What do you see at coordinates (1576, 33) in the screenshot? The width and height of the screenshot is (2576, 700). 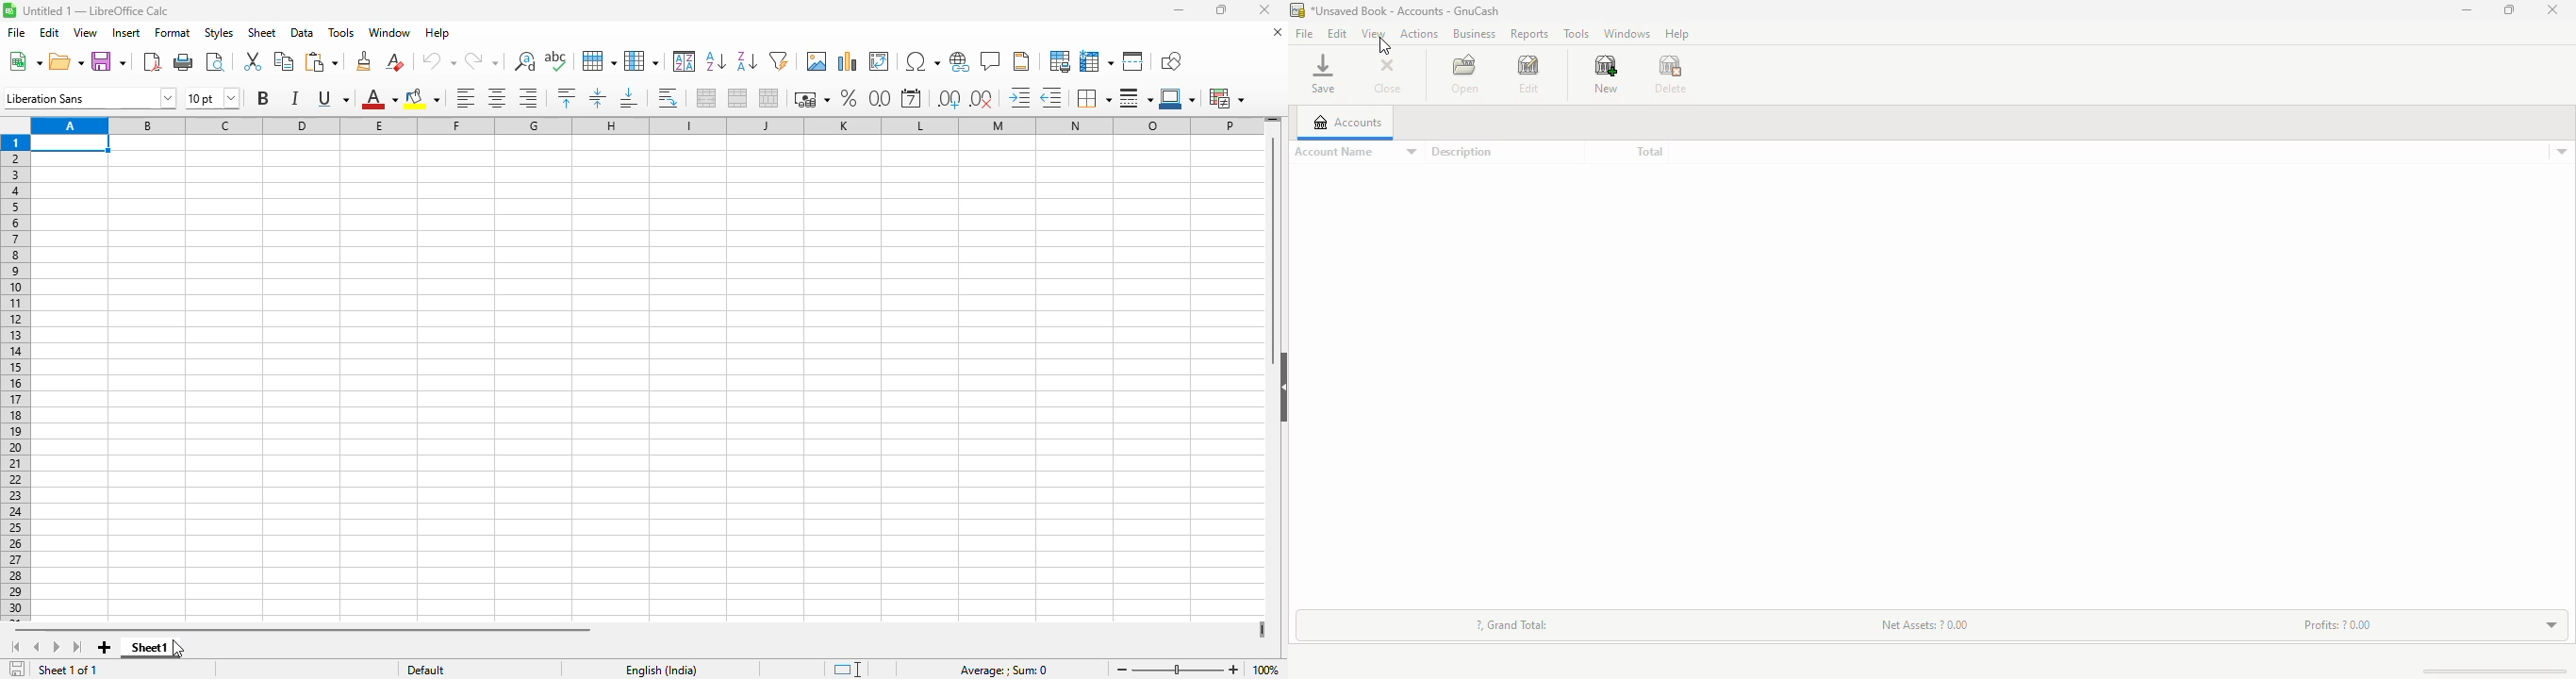 I see `tools` at bounding box center [1576, 33].